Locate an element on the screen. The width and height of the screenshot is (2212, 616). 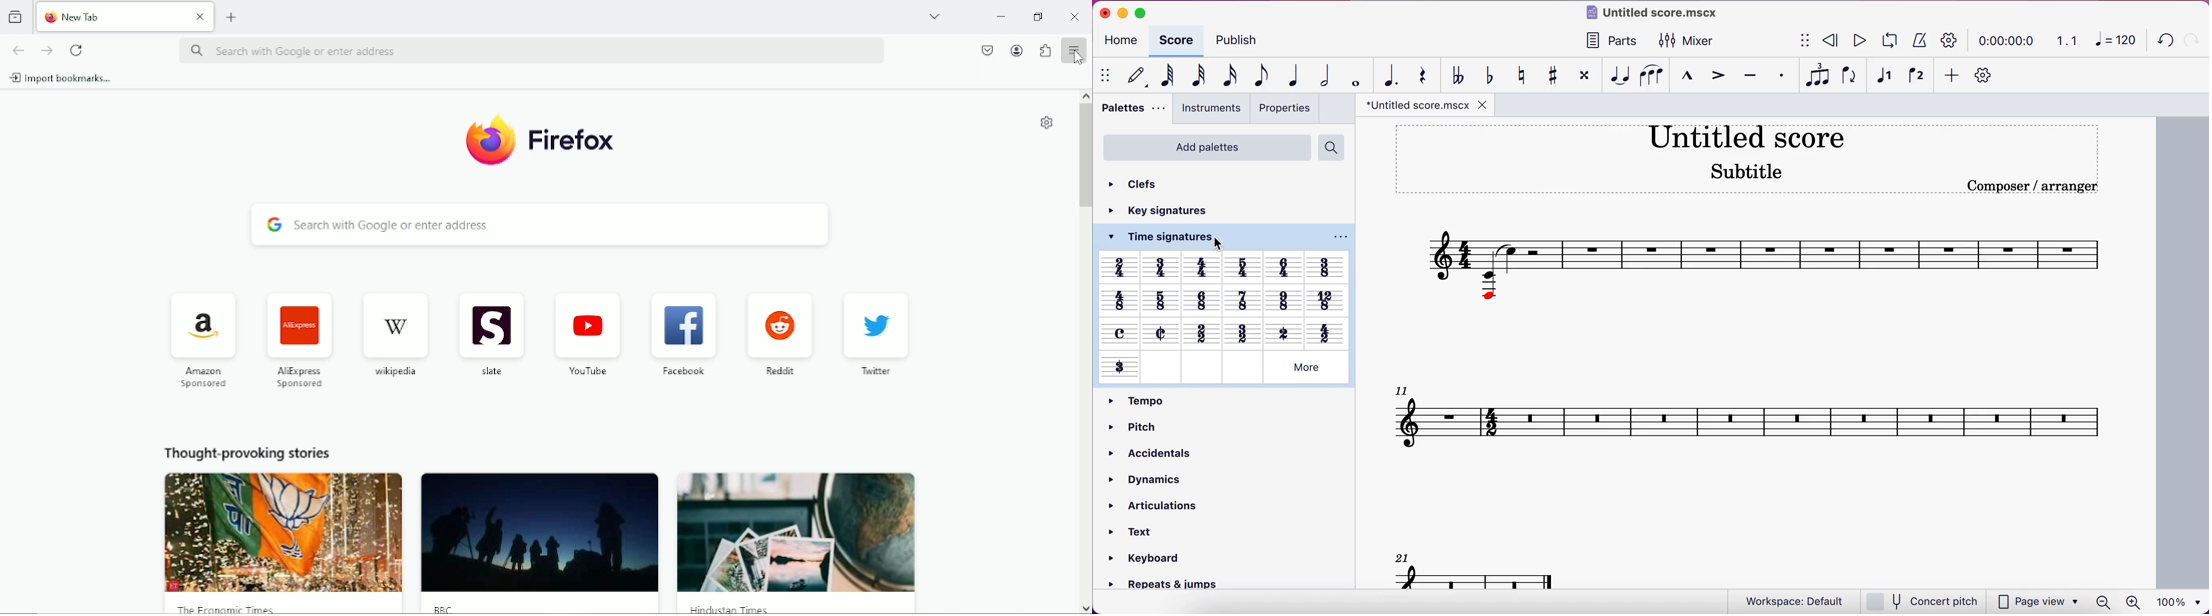
tuples is located at coordinates (1816, 76).